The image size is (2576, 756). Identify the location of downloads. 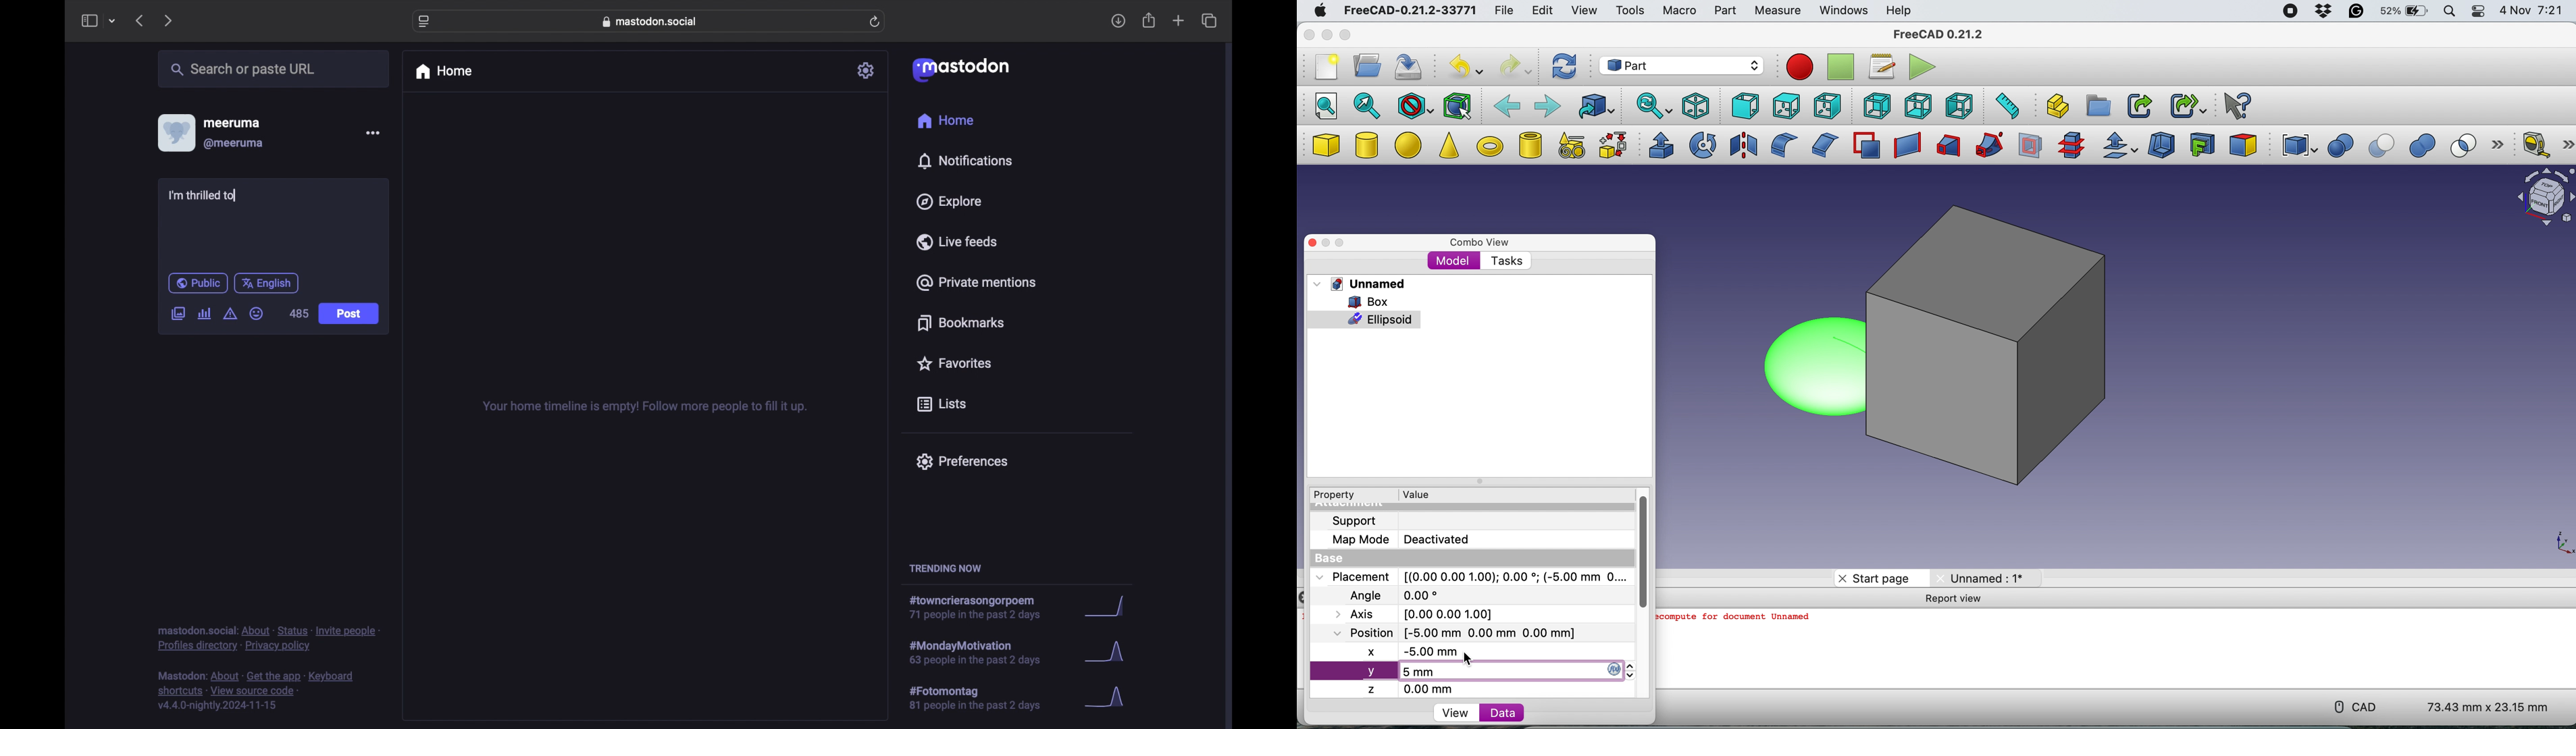
(1118, 21).